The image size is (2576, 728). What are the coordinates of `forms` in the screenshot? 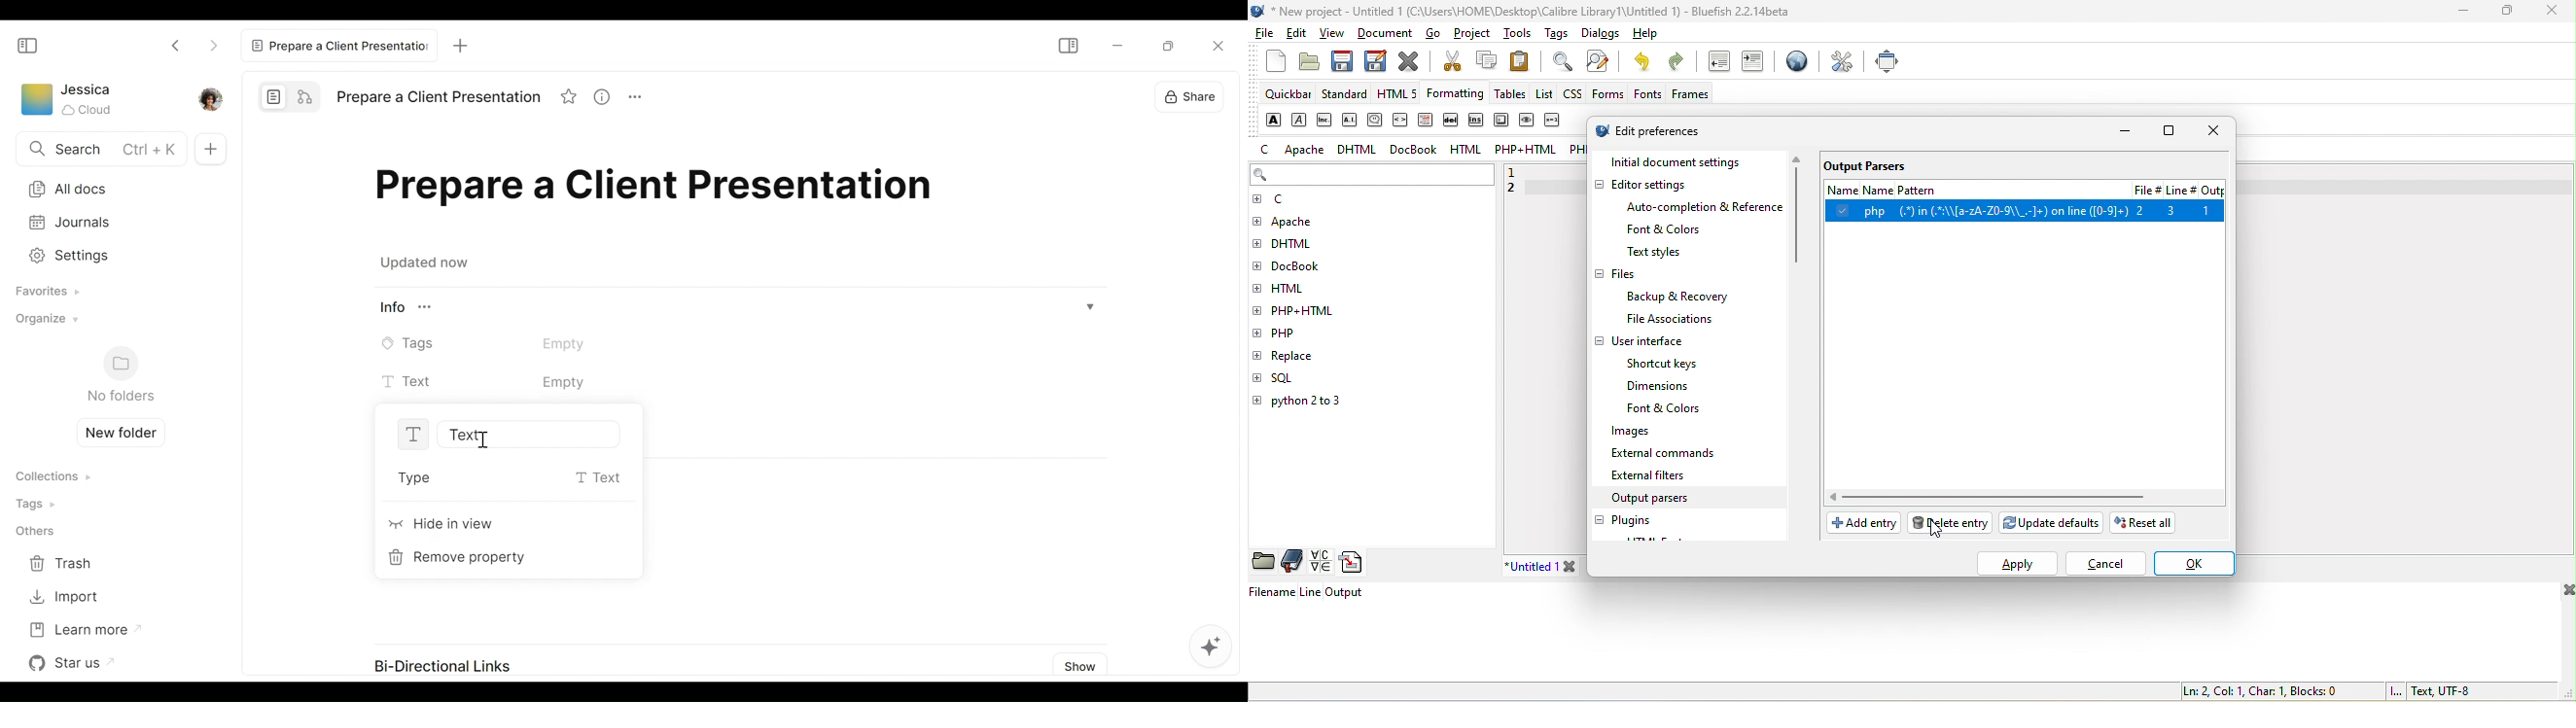 It's located at (1607, 93).